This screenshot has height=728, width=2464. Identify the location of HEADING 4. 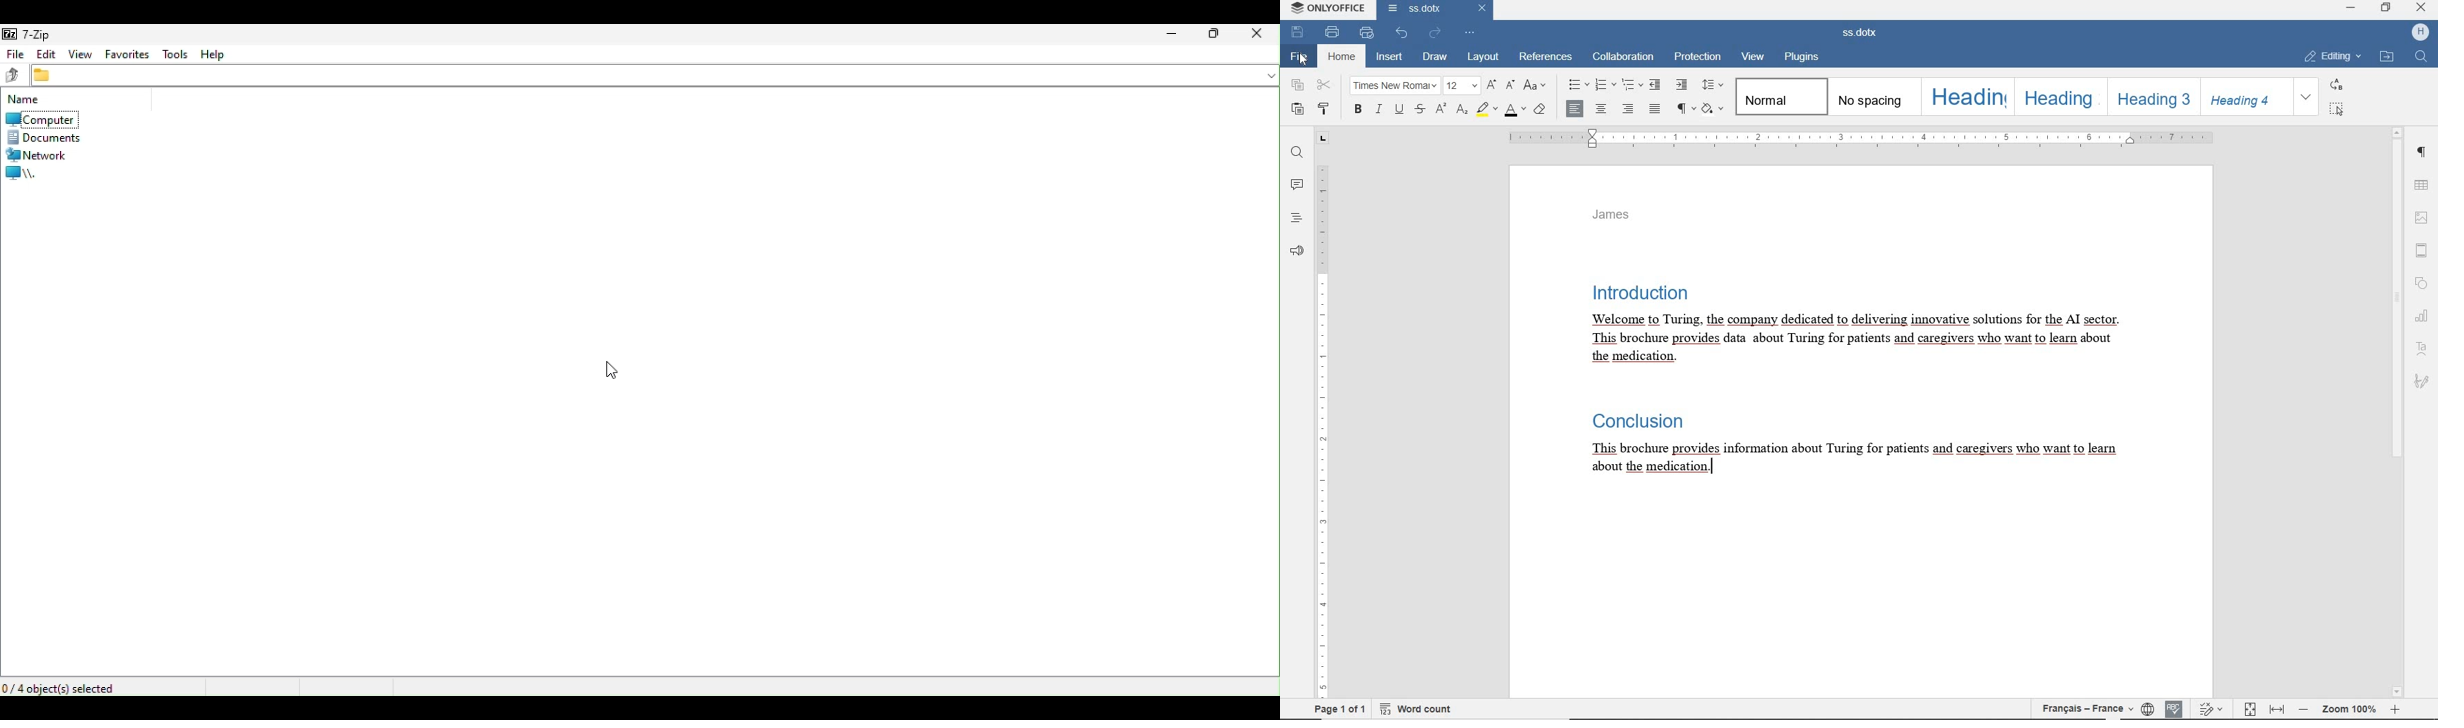
(2244, 97).